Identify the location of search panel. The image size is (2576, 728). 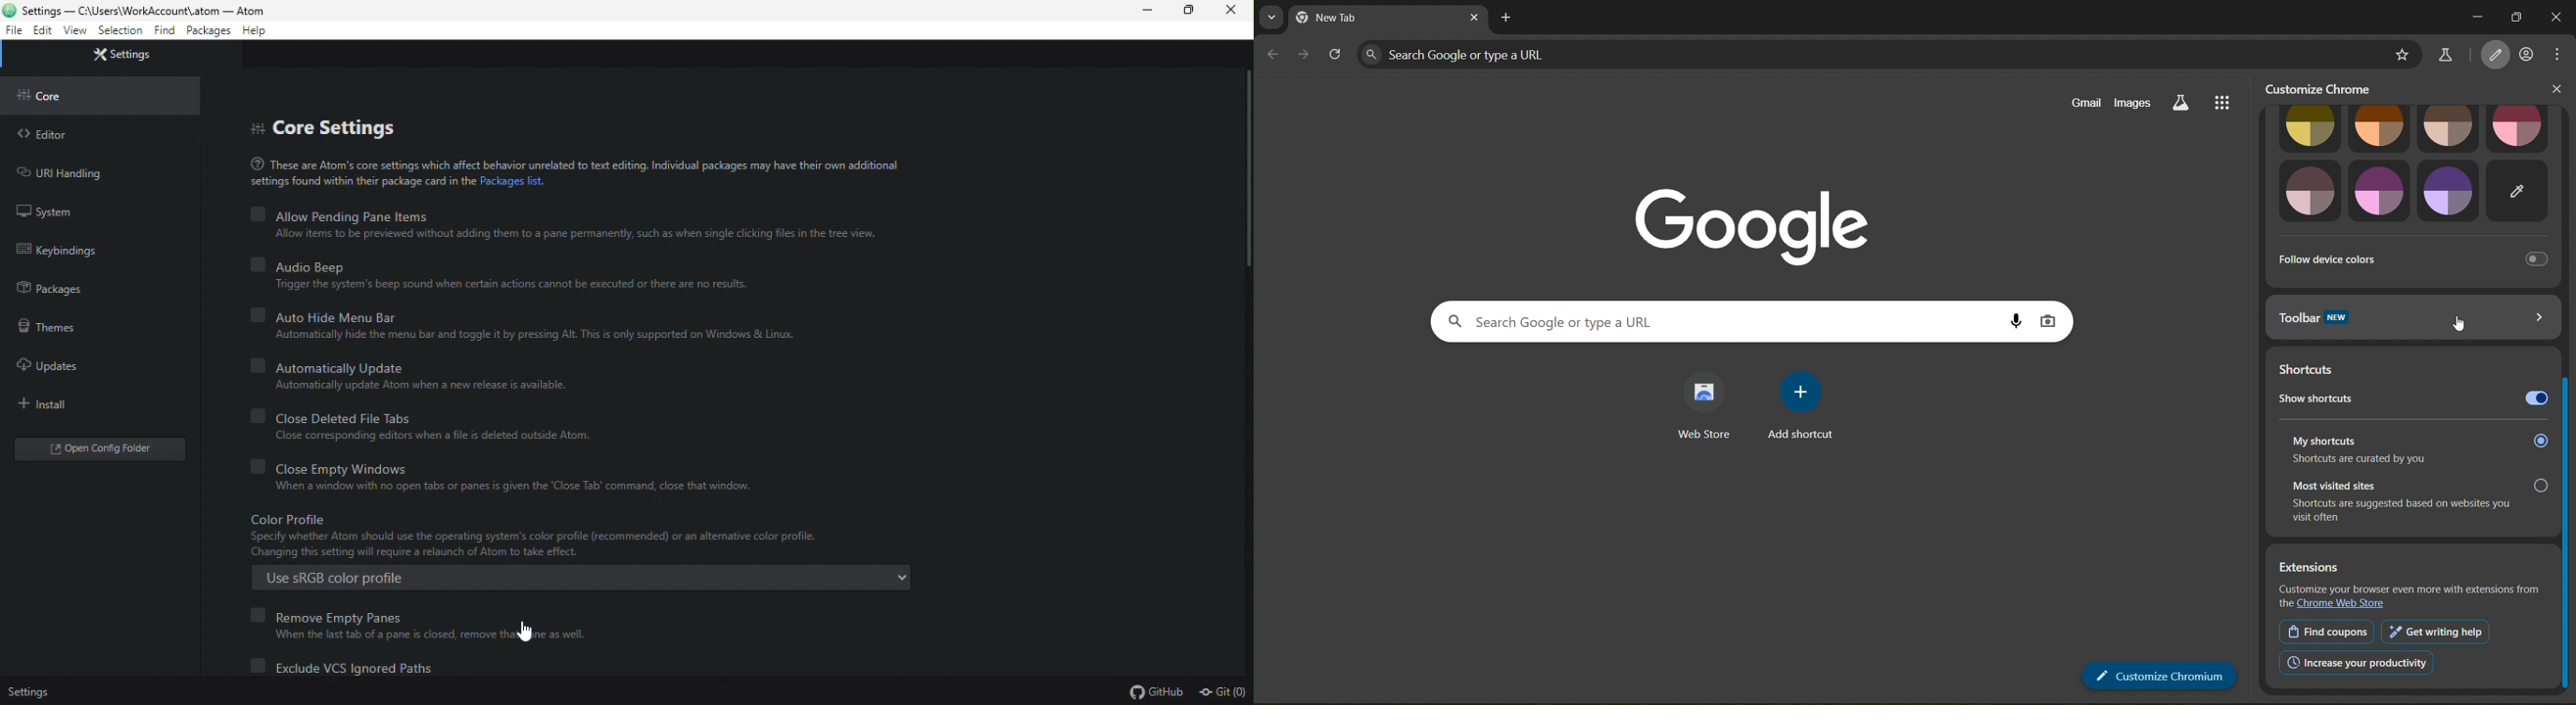
(1661, 320).